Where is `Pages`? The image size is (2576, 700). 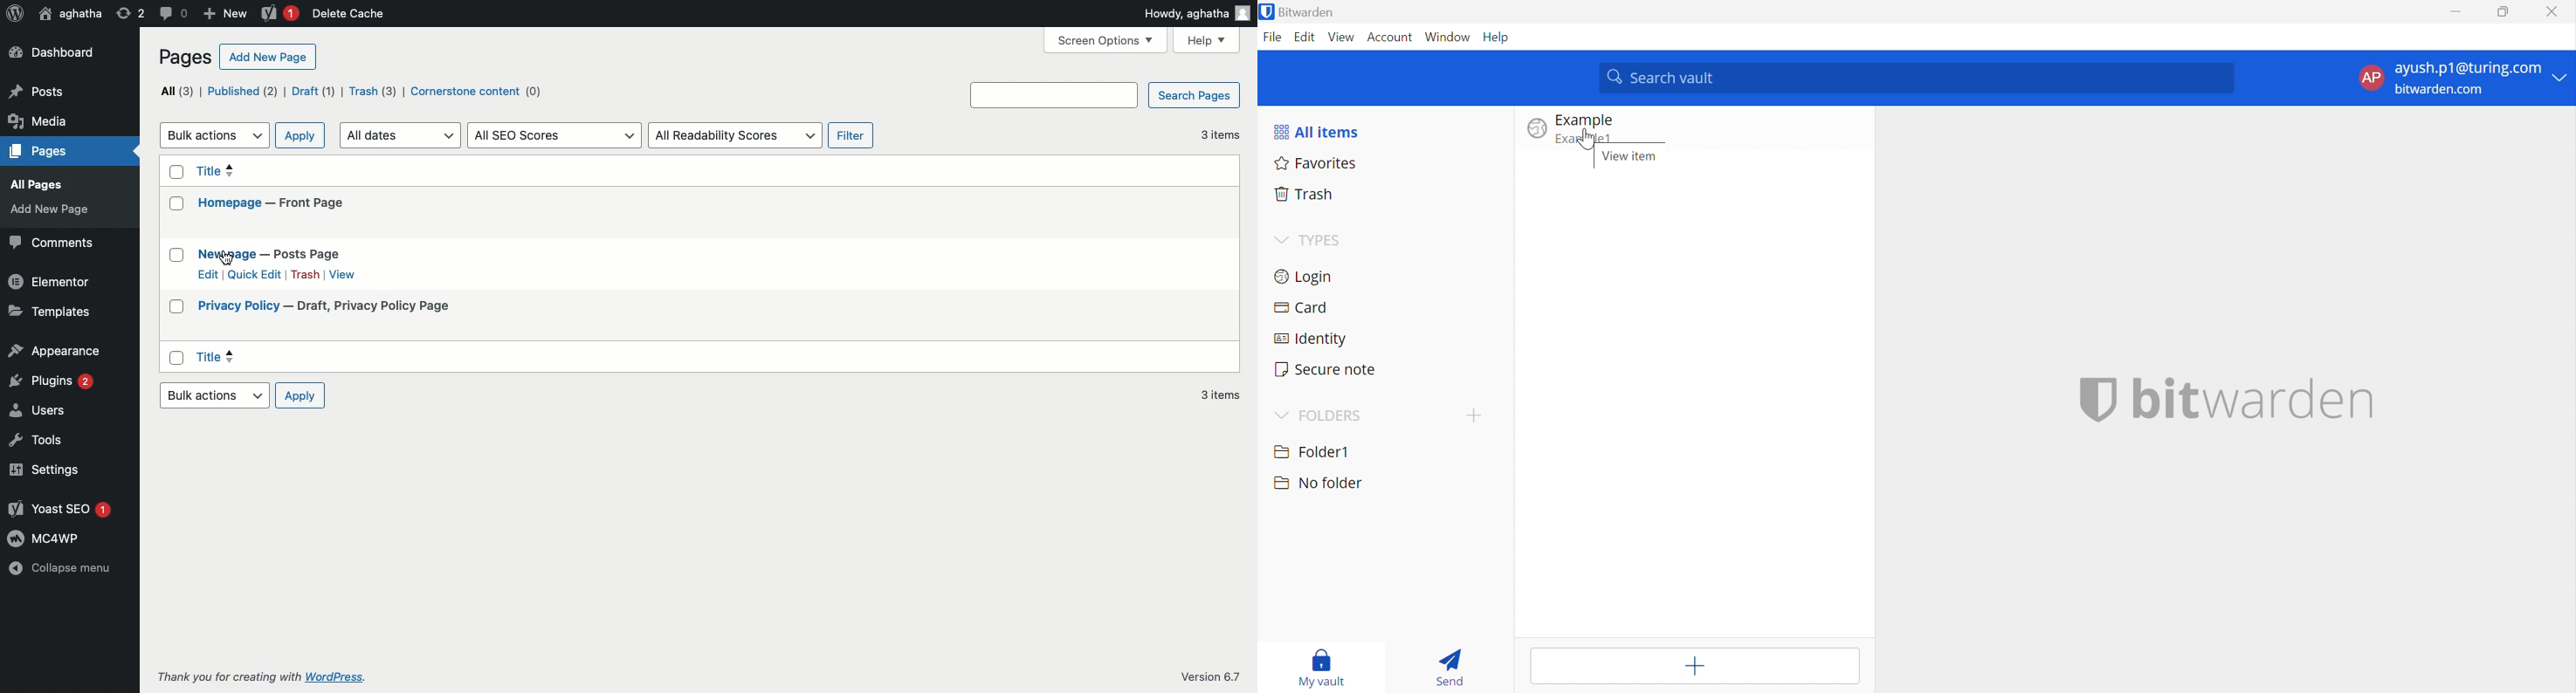
Pages is located at coordinates (185, 58).